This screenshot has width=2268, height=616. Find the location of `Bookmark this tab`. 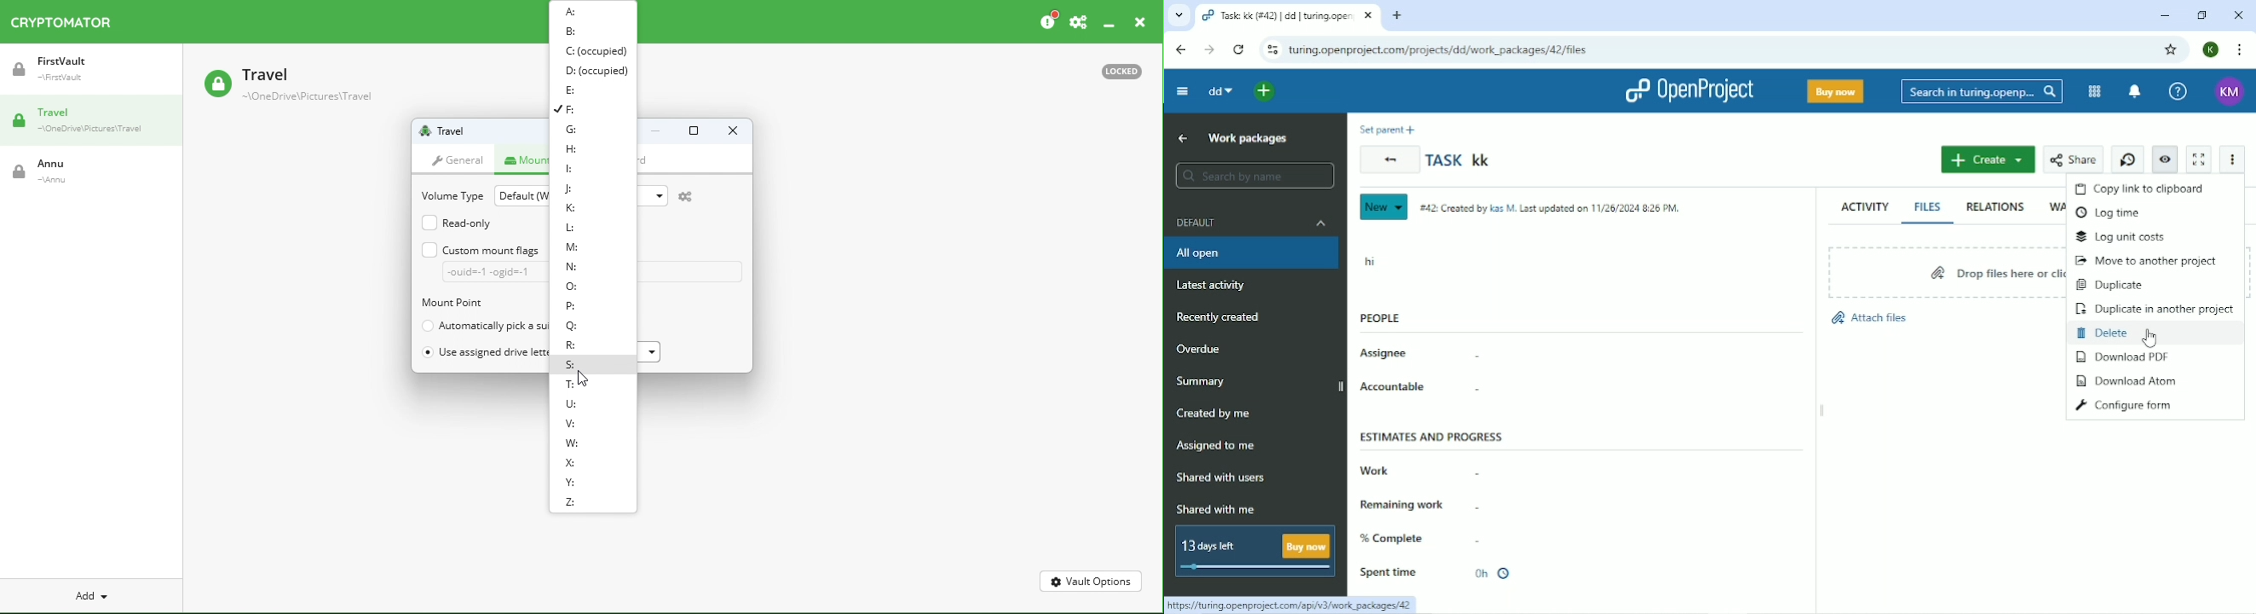

Bookmark this tab is located at coordinates (2171, 50).